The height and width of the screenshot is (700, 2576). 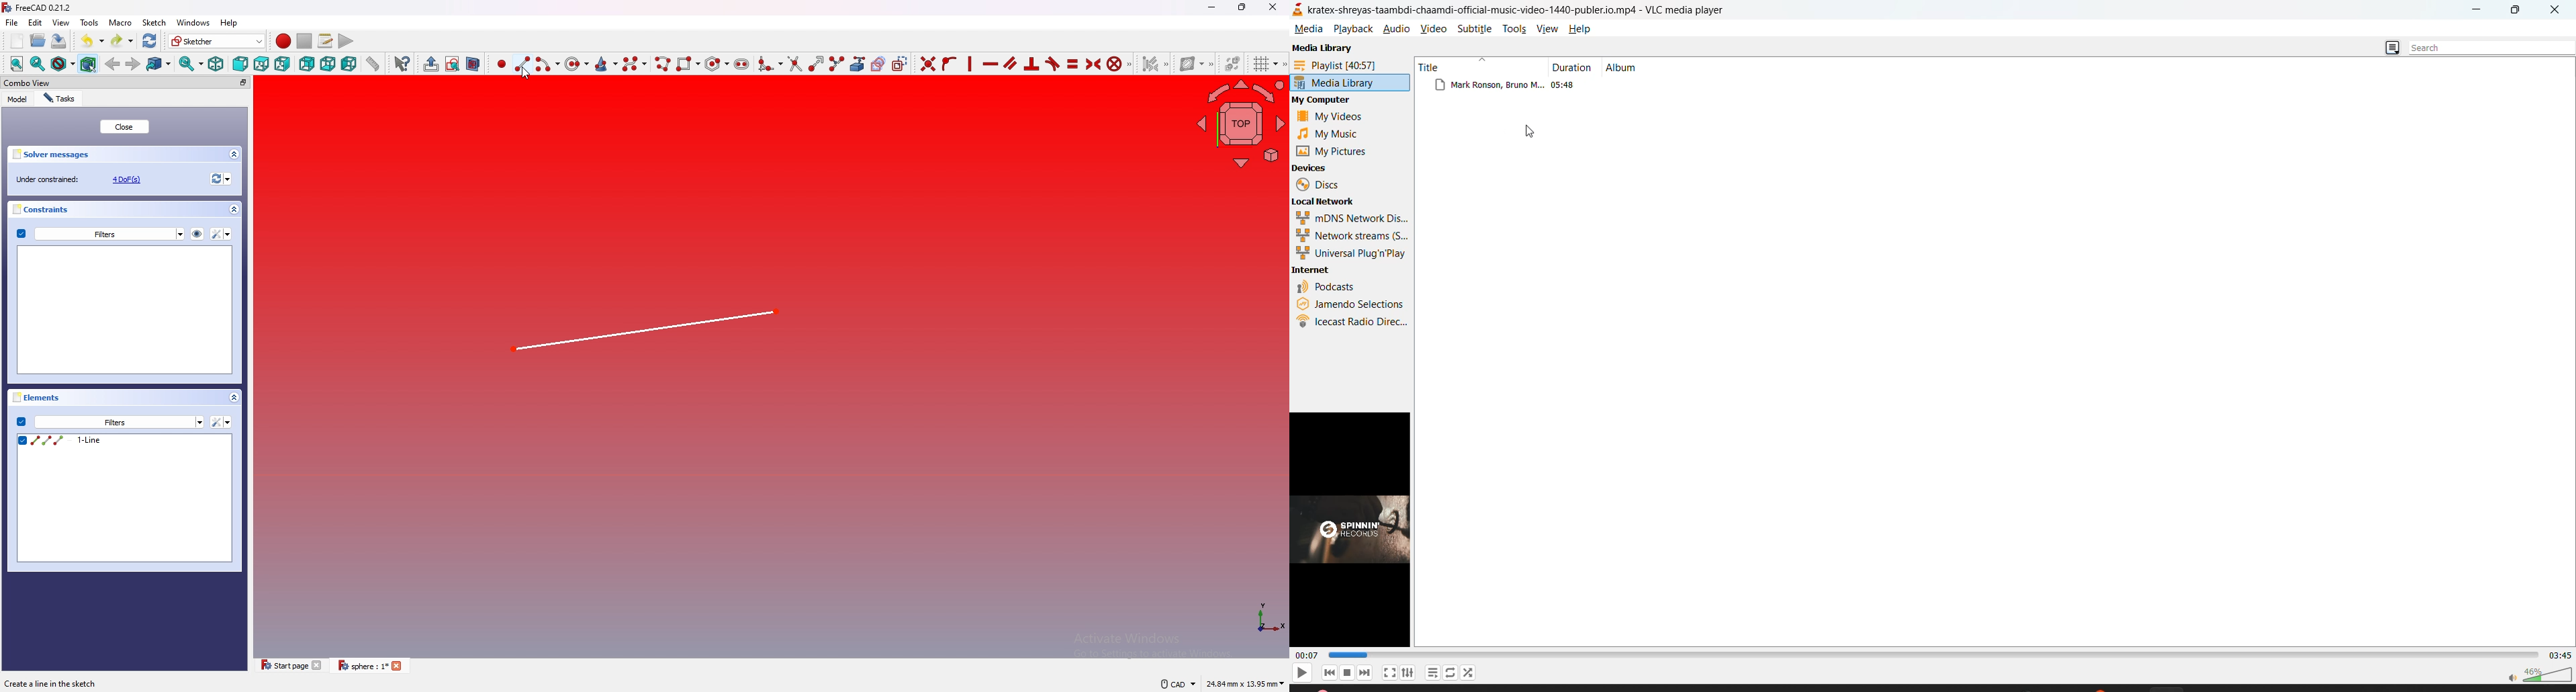 I want to click on FreeCAD 0.21.2, so click(x=39, y=7).